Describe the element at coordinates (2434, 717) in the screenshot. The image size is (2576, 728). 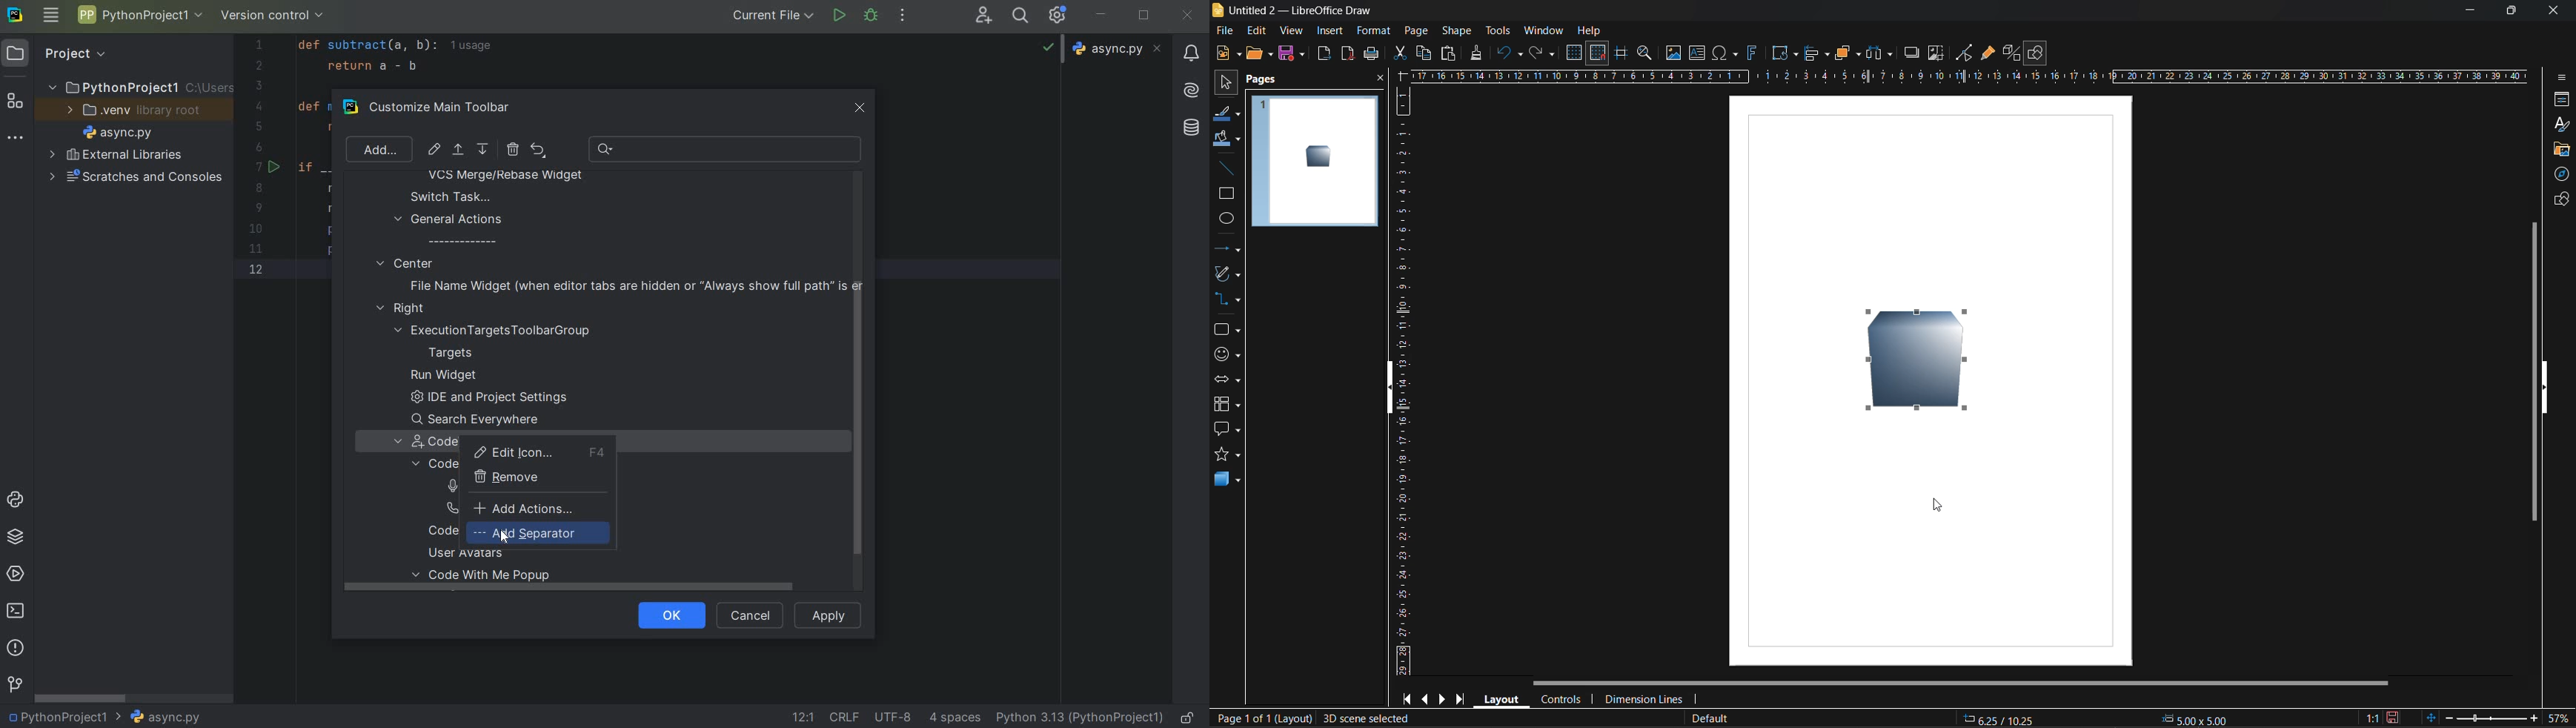
I see `fit to window` at that location.